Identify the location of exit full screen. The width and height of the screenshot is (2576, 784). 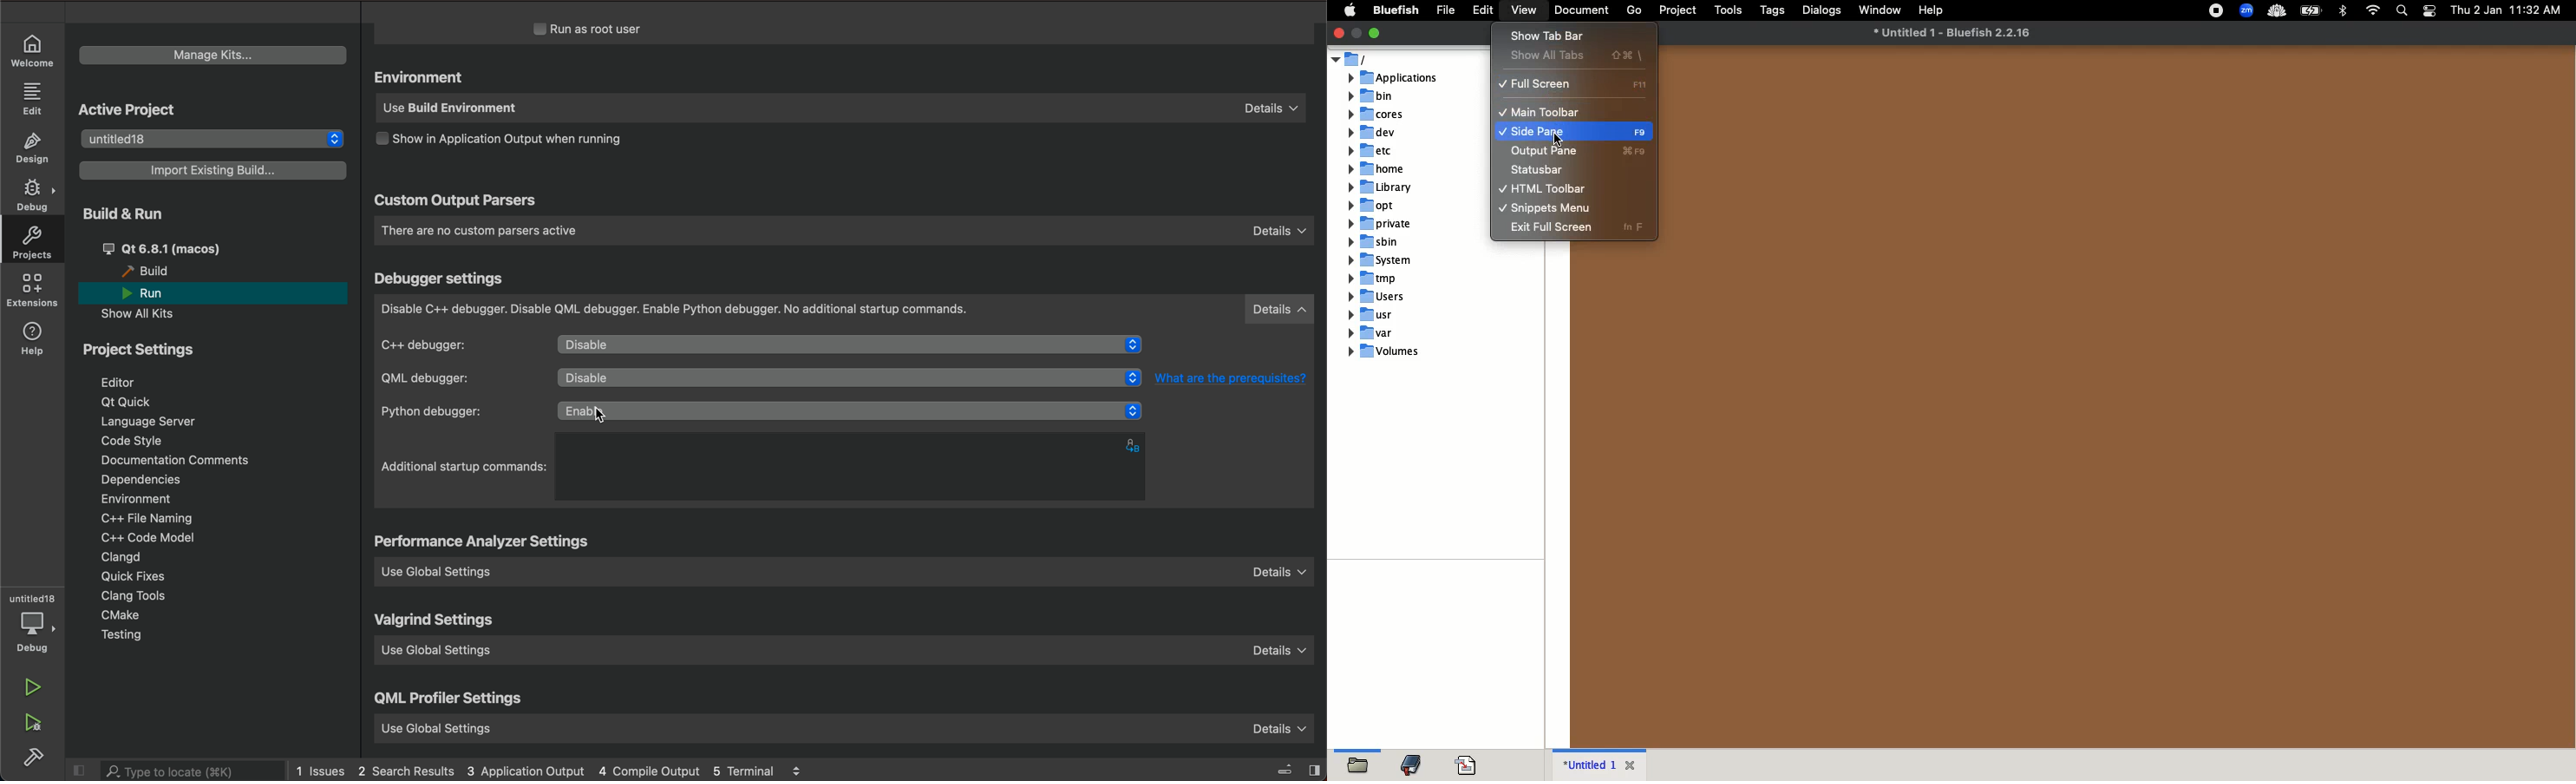
(1578, 227).